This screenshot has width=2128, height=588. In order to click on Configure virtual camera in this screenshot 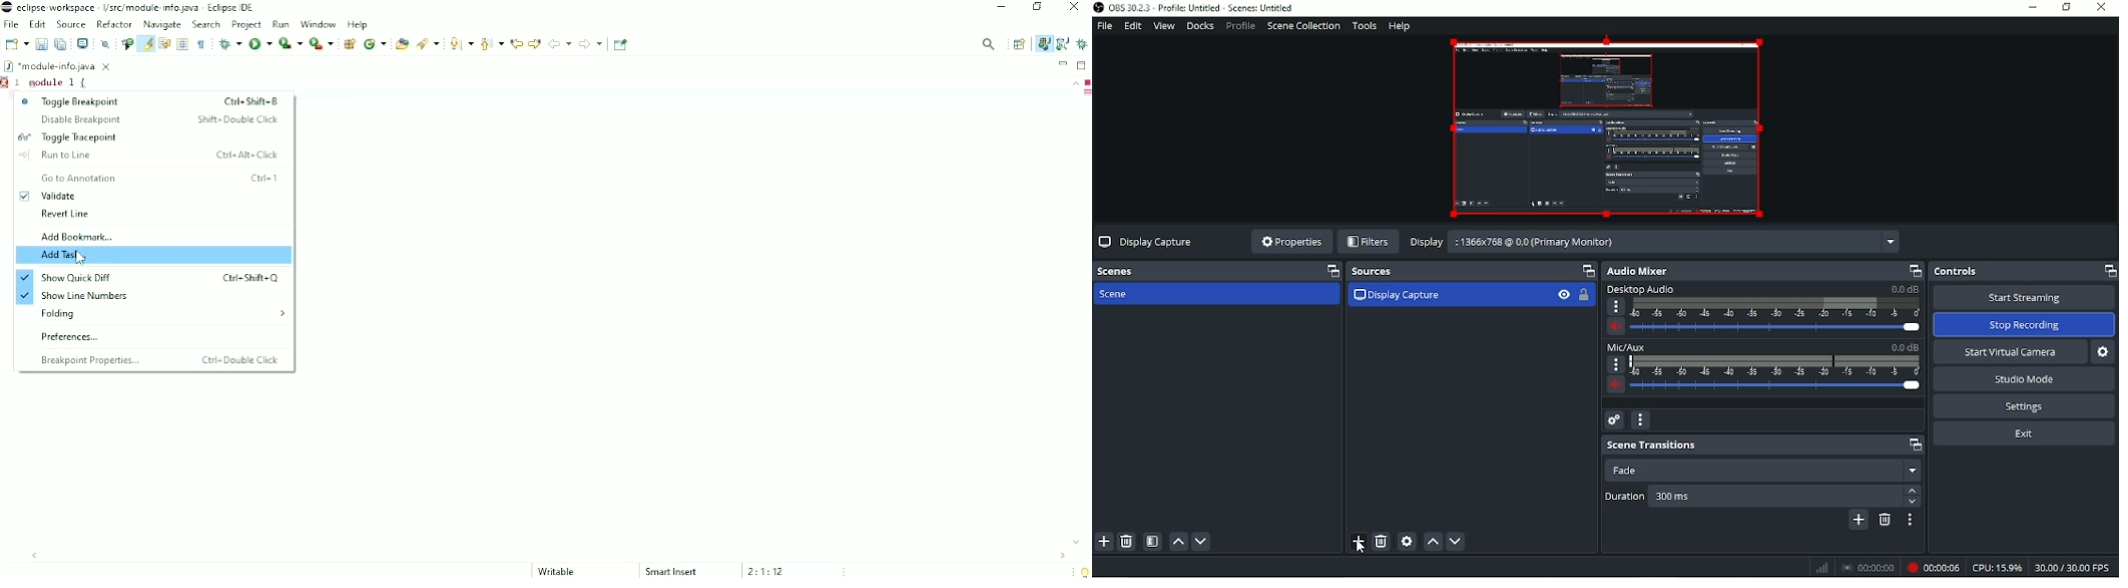, I will do `click(2104, 352)`.